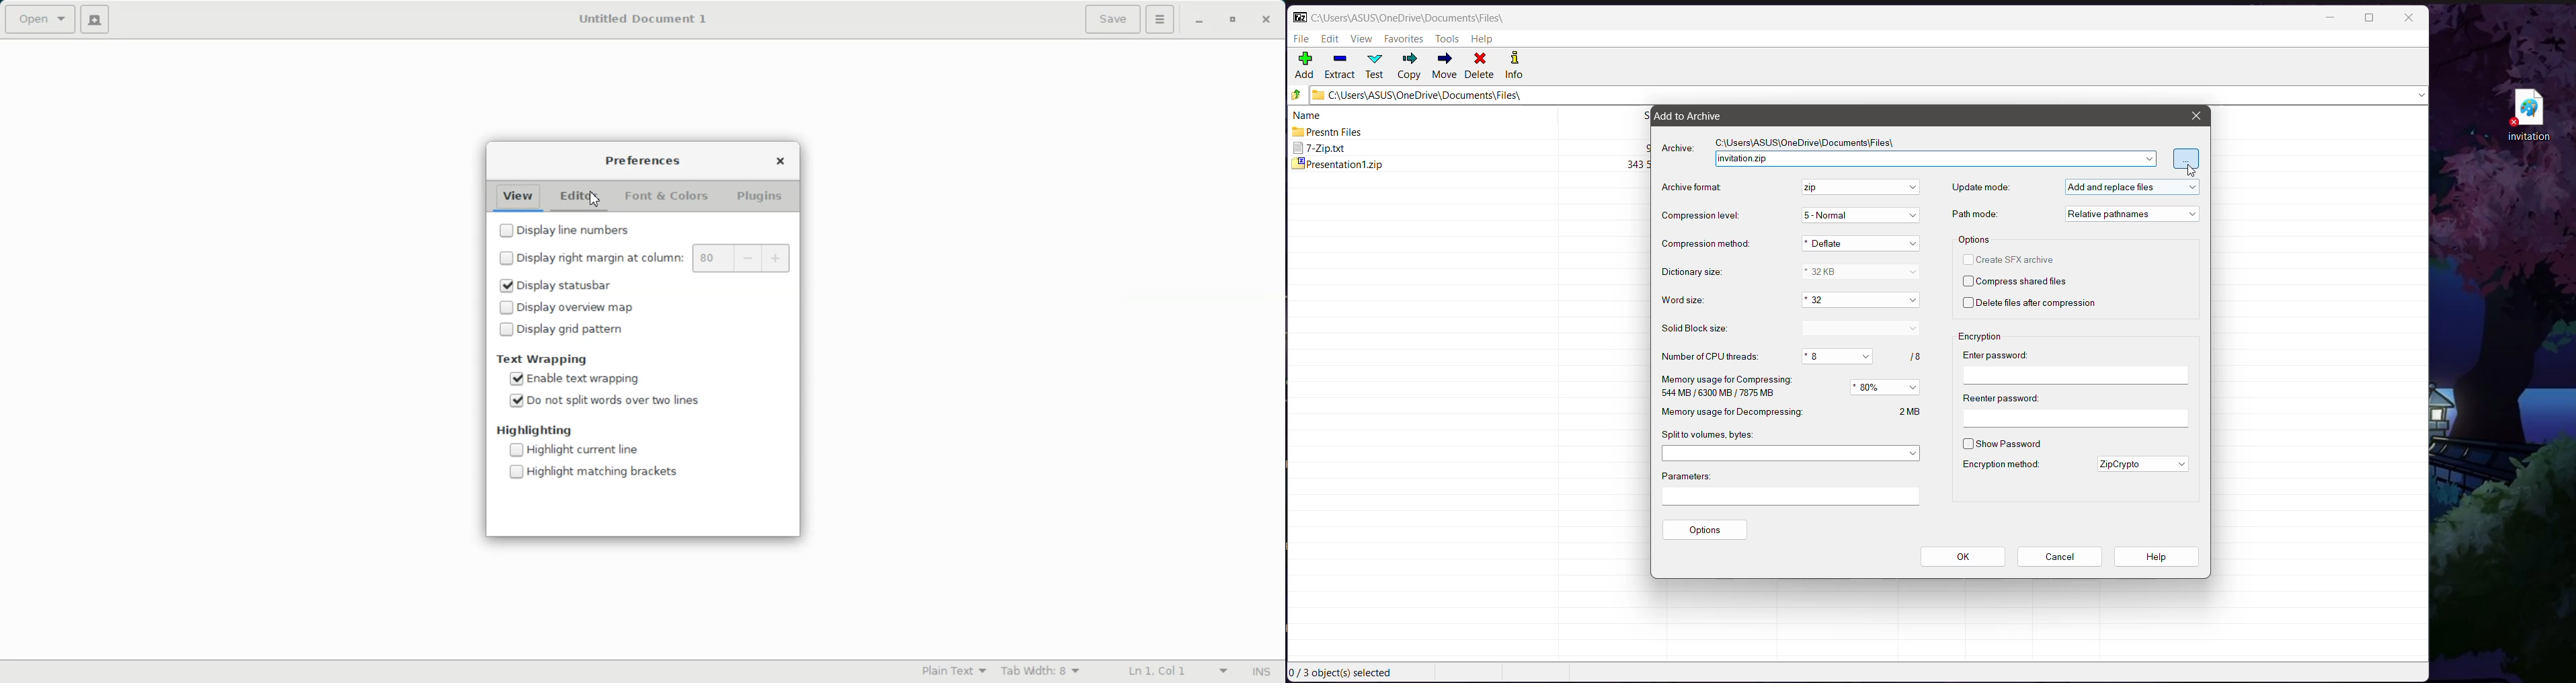 This screenshot has height=700, width=2576. I want to click on Set the memory usage for Compressing in precentage, so click(1887, 387).